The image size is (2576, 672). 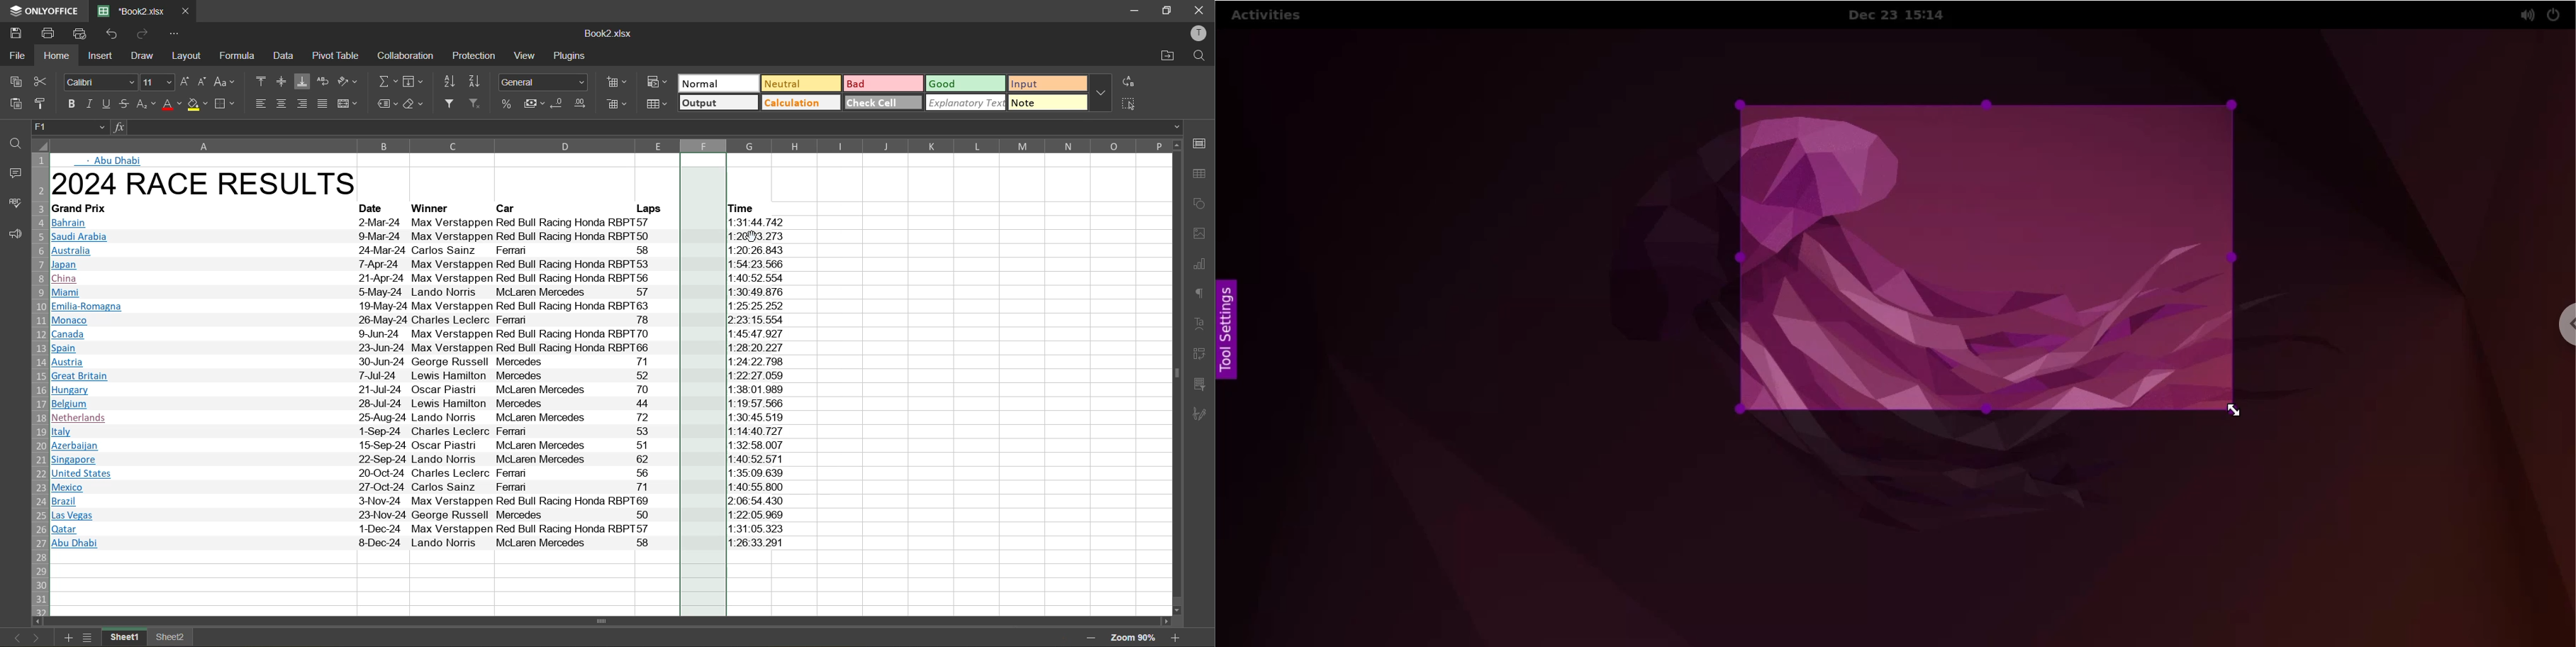 What do you see at coordinates (239, 56) in the screenshot?
I see `formula` at bounding box center [239, 56].